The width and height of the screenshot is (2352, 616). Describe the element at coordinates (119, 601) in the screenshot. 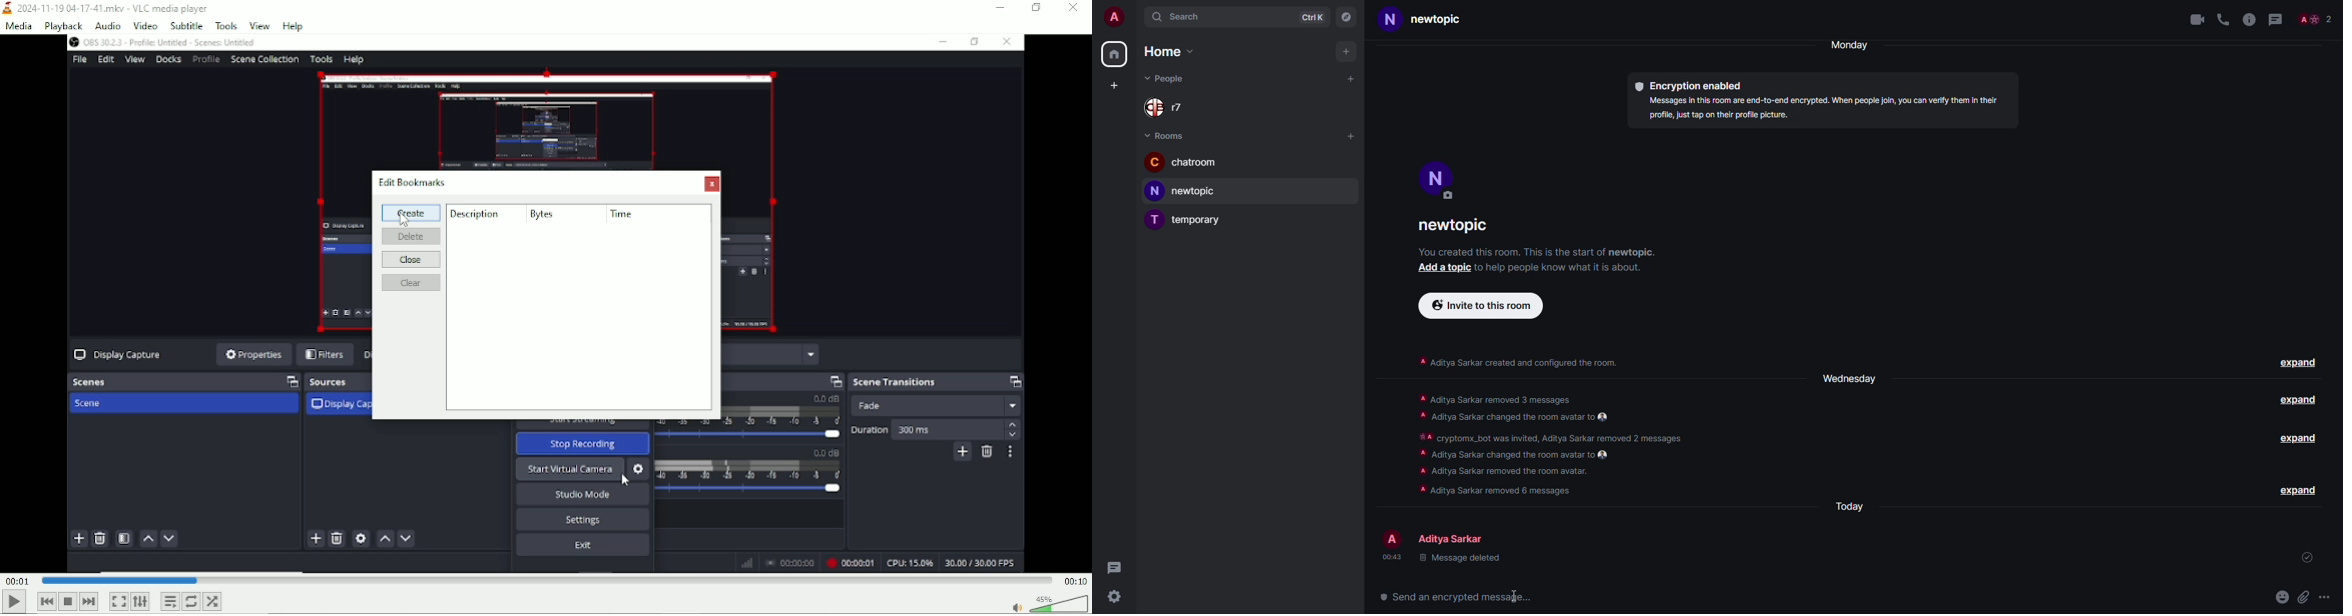

I see `Toggle video in fullscreen` at that location.